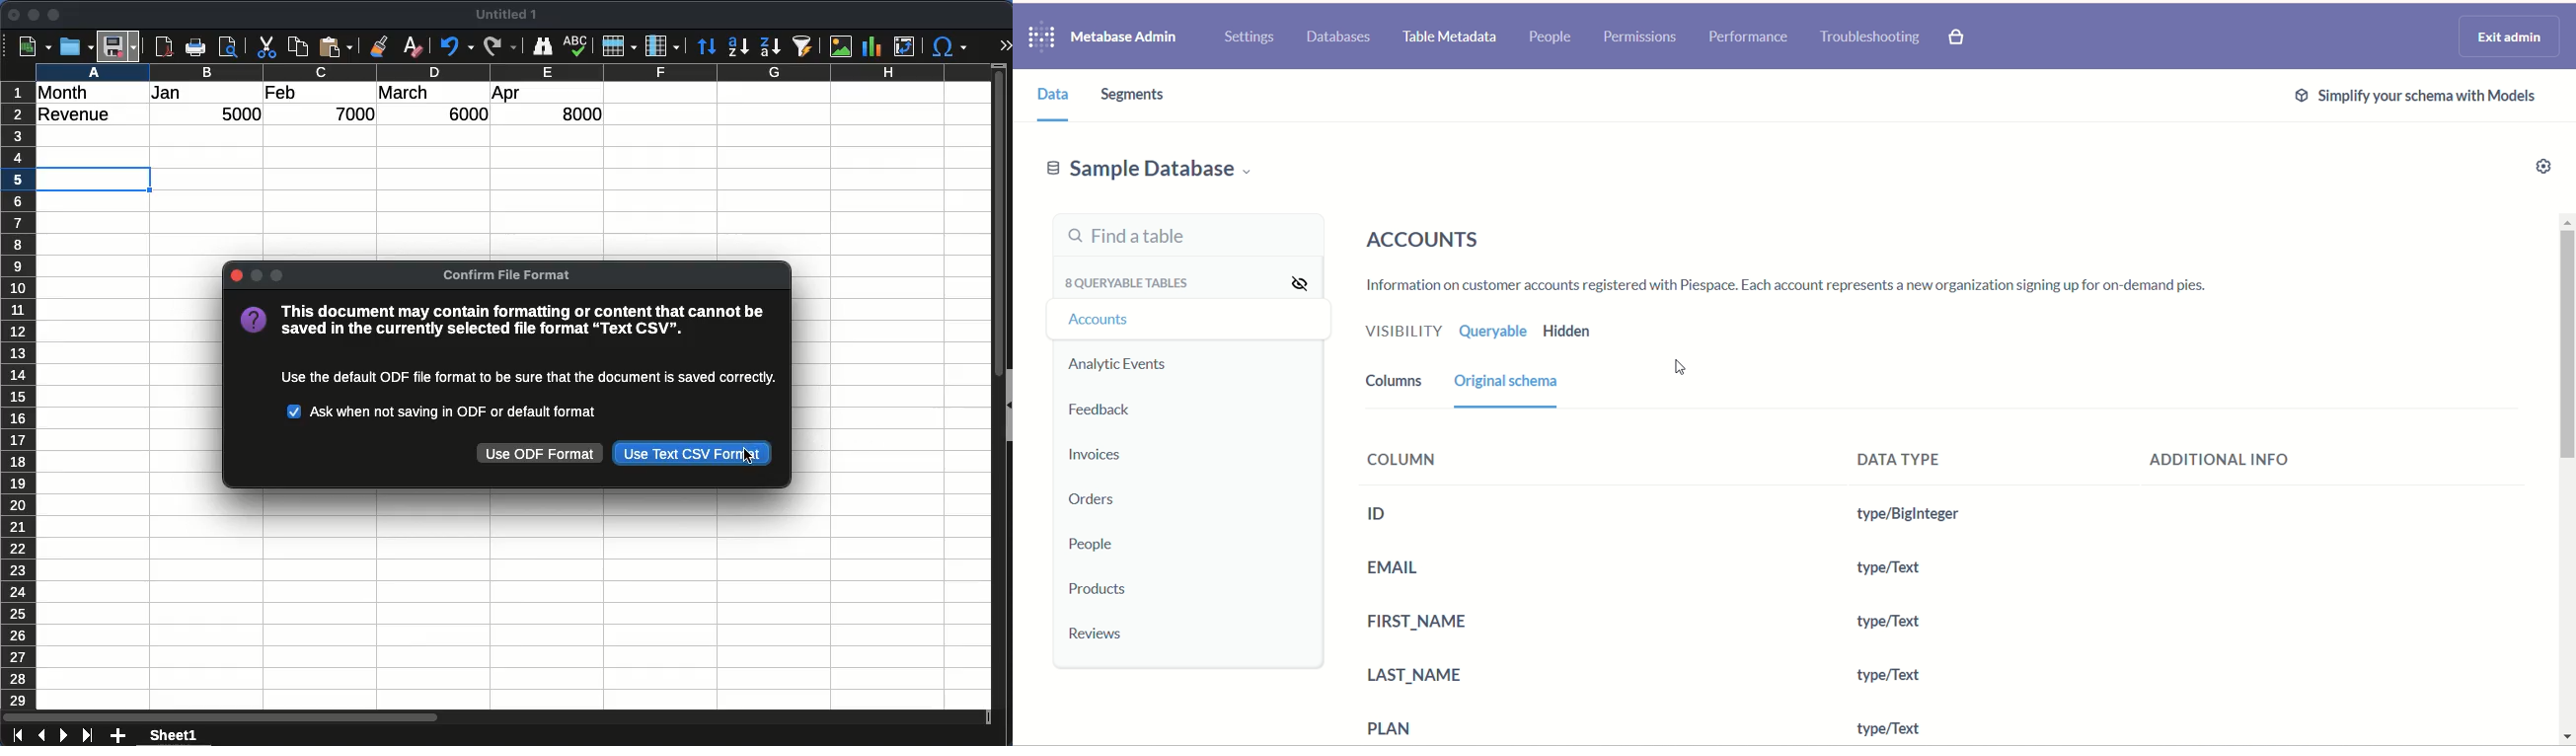  I want to click on descending , so click(769, 45).